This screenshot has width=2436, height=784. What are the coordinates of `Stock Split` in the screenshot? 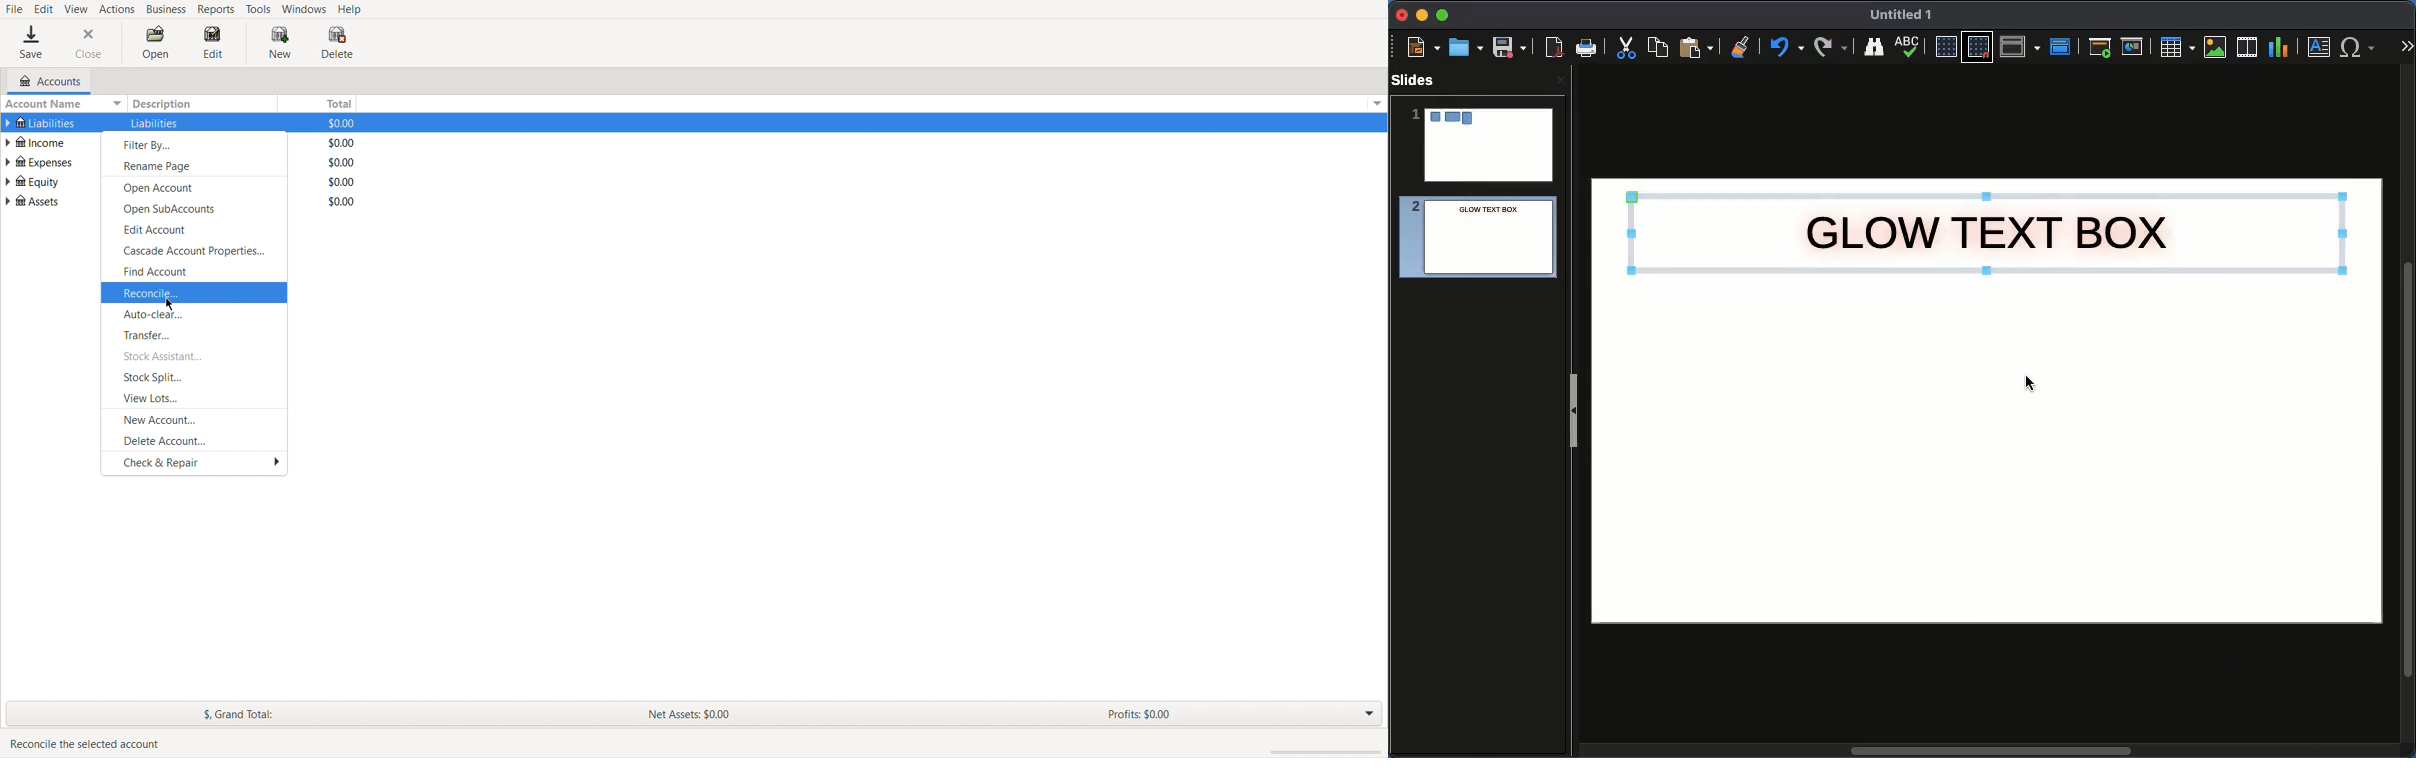 It's located at (195, 380).